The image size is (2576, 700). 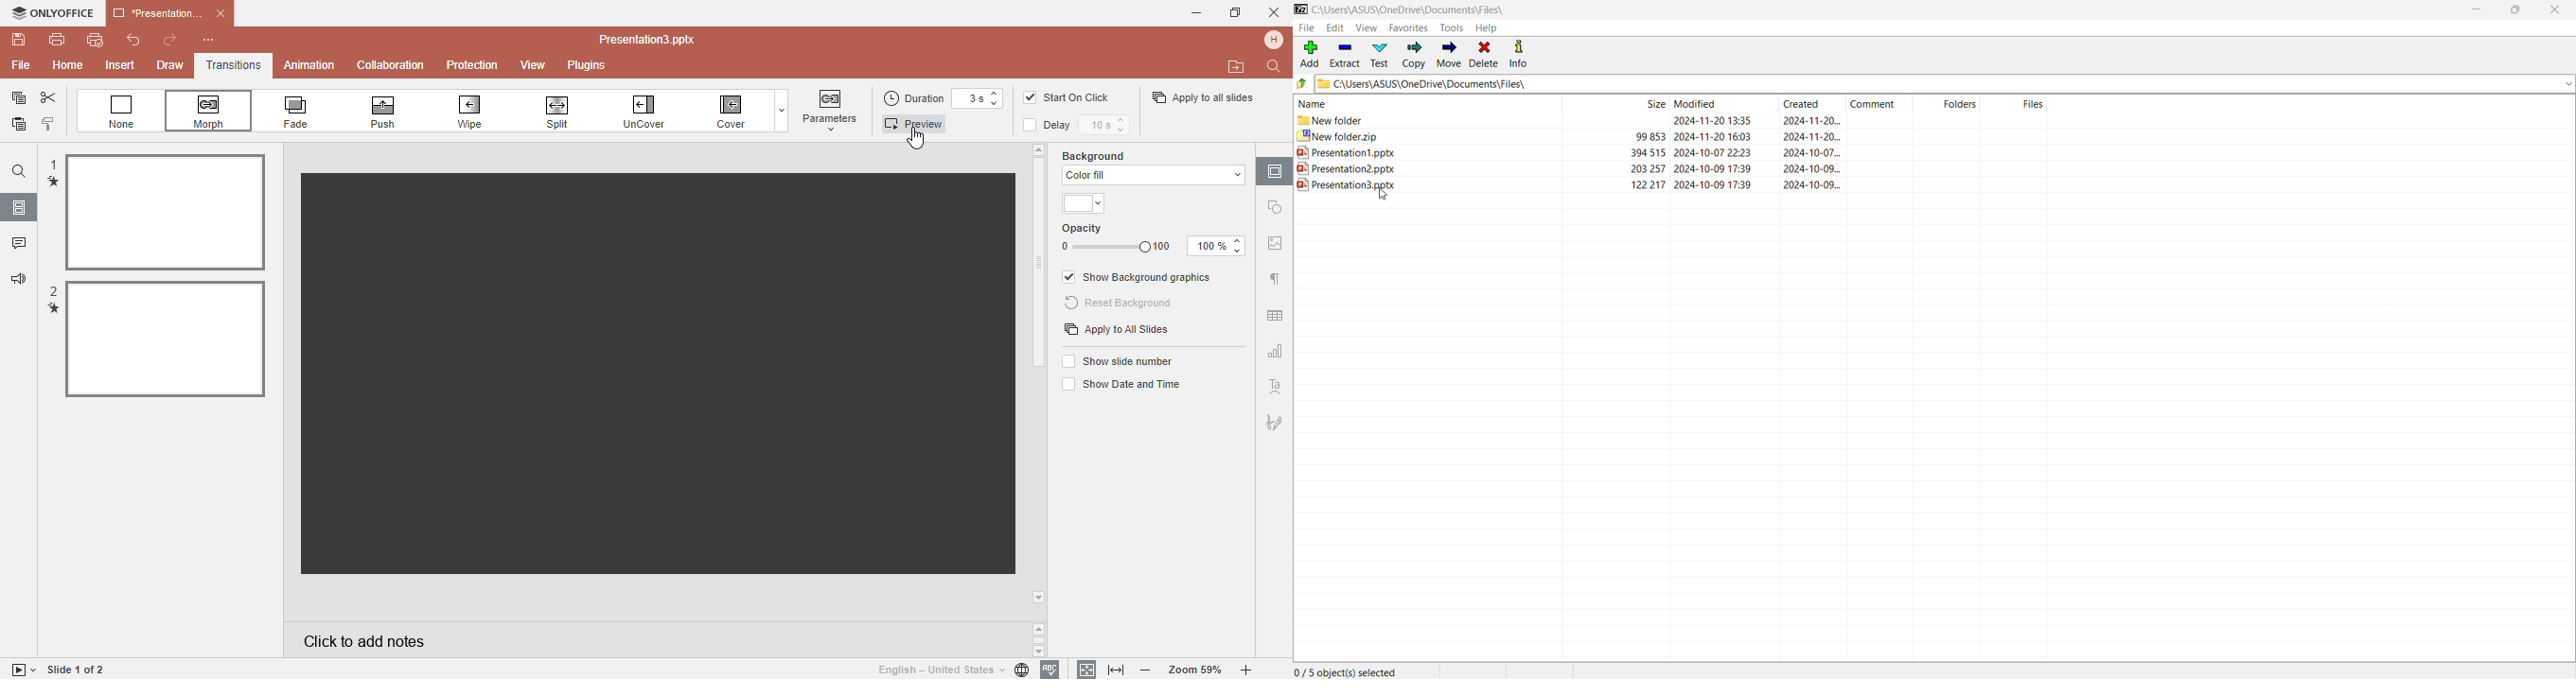 What do you see at coordinates (655, 639) in the screenshot?
I see `Click to add notes` at bounding box center [655, 639].